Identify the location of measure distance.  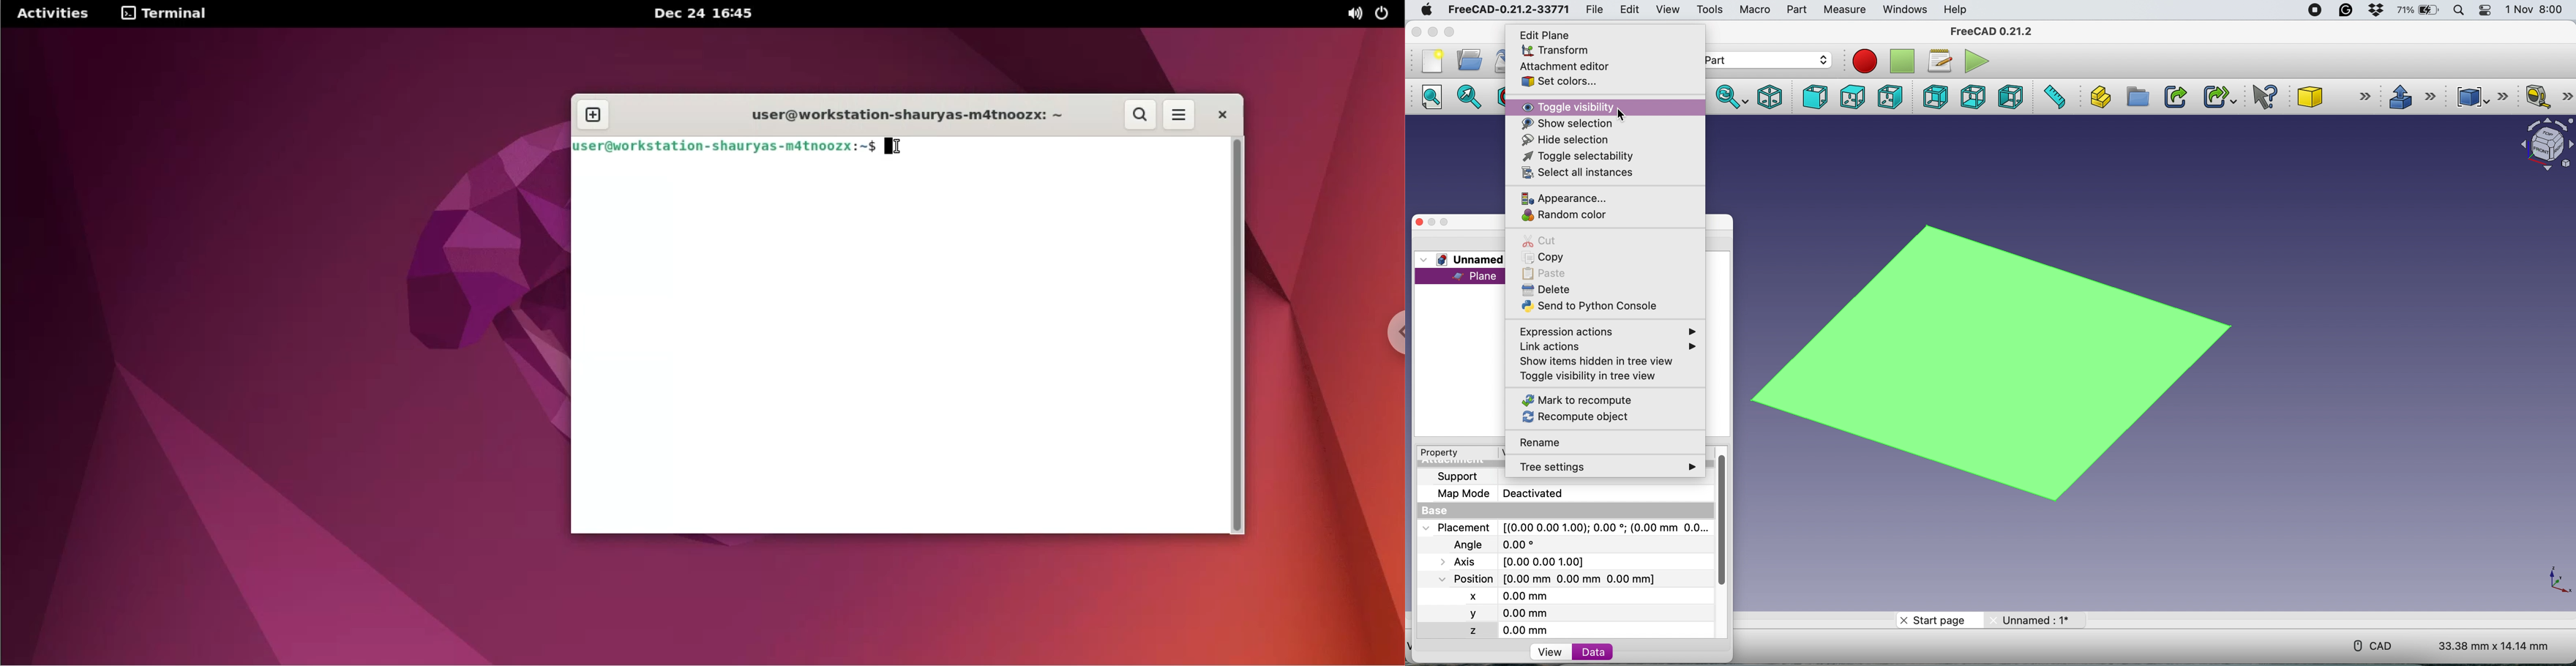
(2054, 98).